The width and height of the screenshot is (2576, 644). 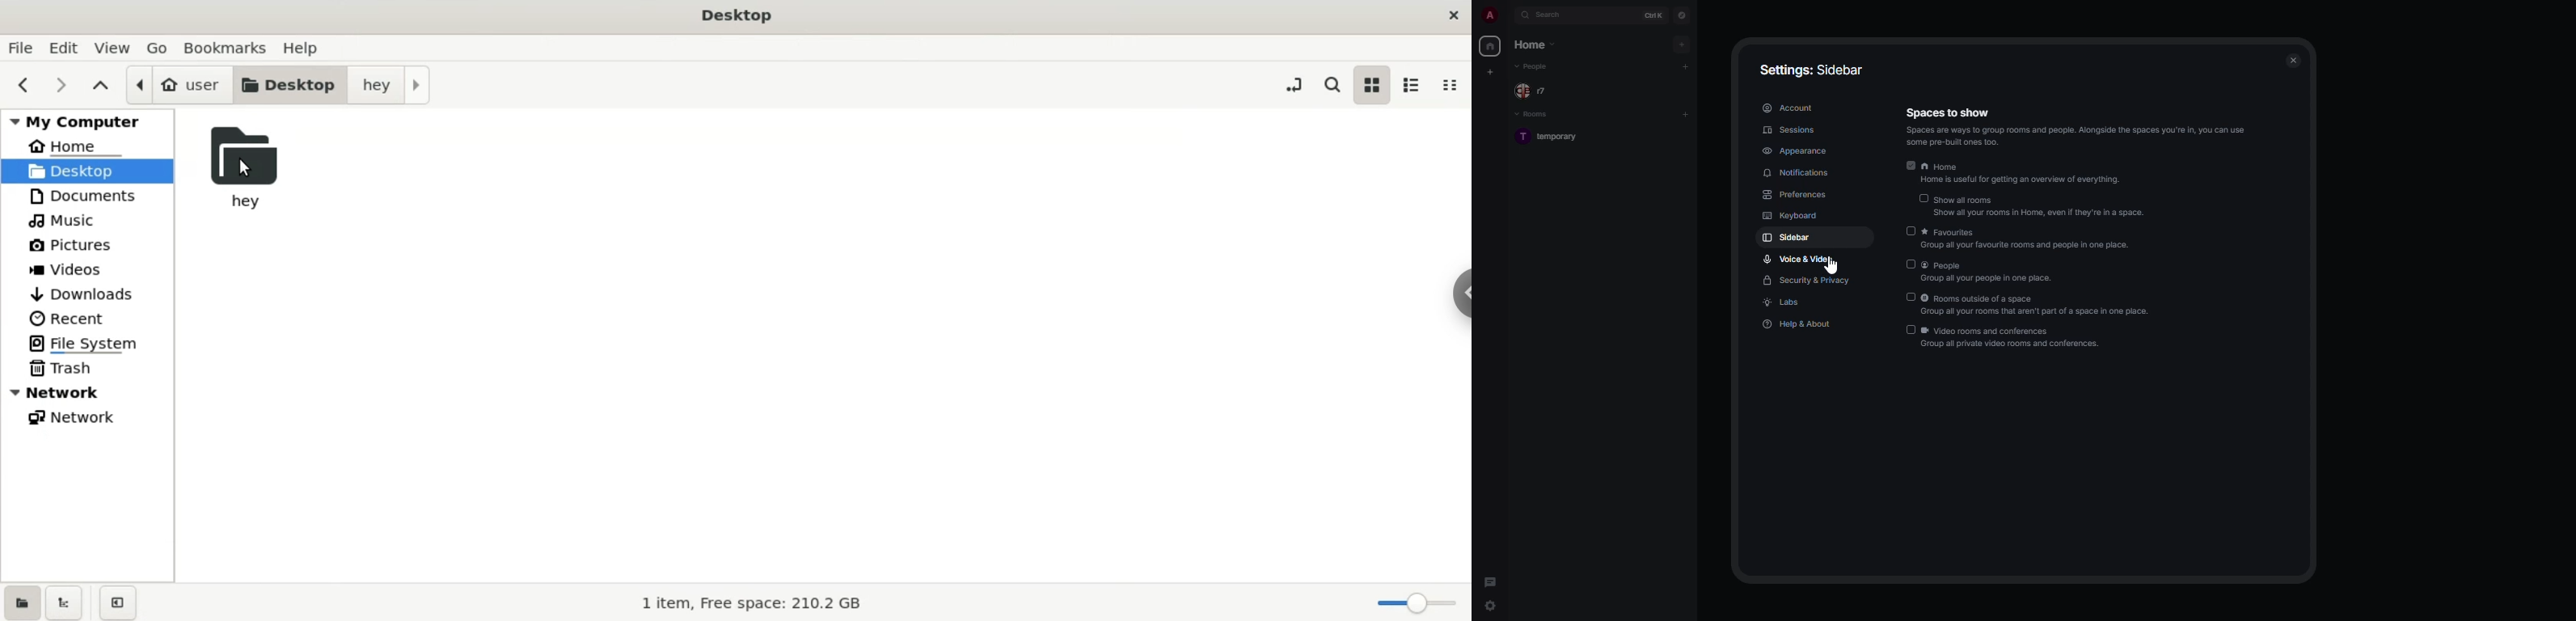 What do you see at coordinates (1489, 71) in the screenshot?
I see `create new space` at bounding box center [1489, 71].